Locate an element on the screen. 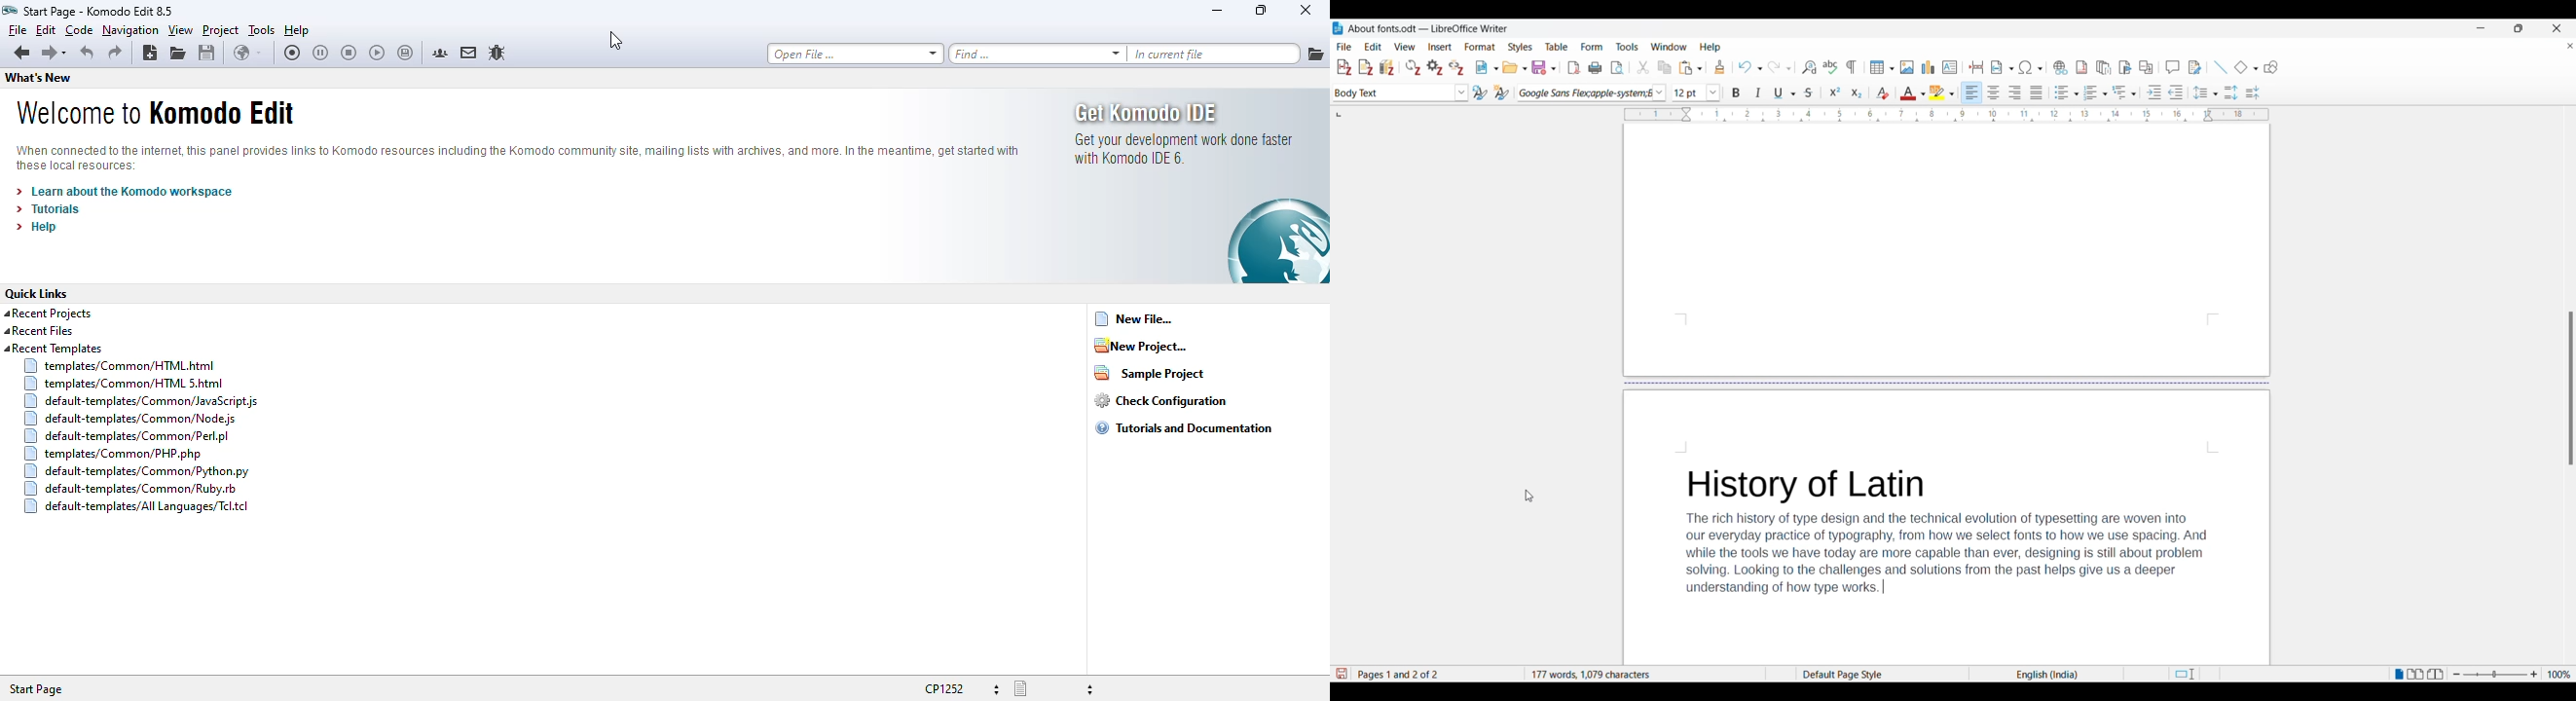 The height and width of the screenshot is (728, 2576). Insert hyperlink is located at coordinates (2060, 68).